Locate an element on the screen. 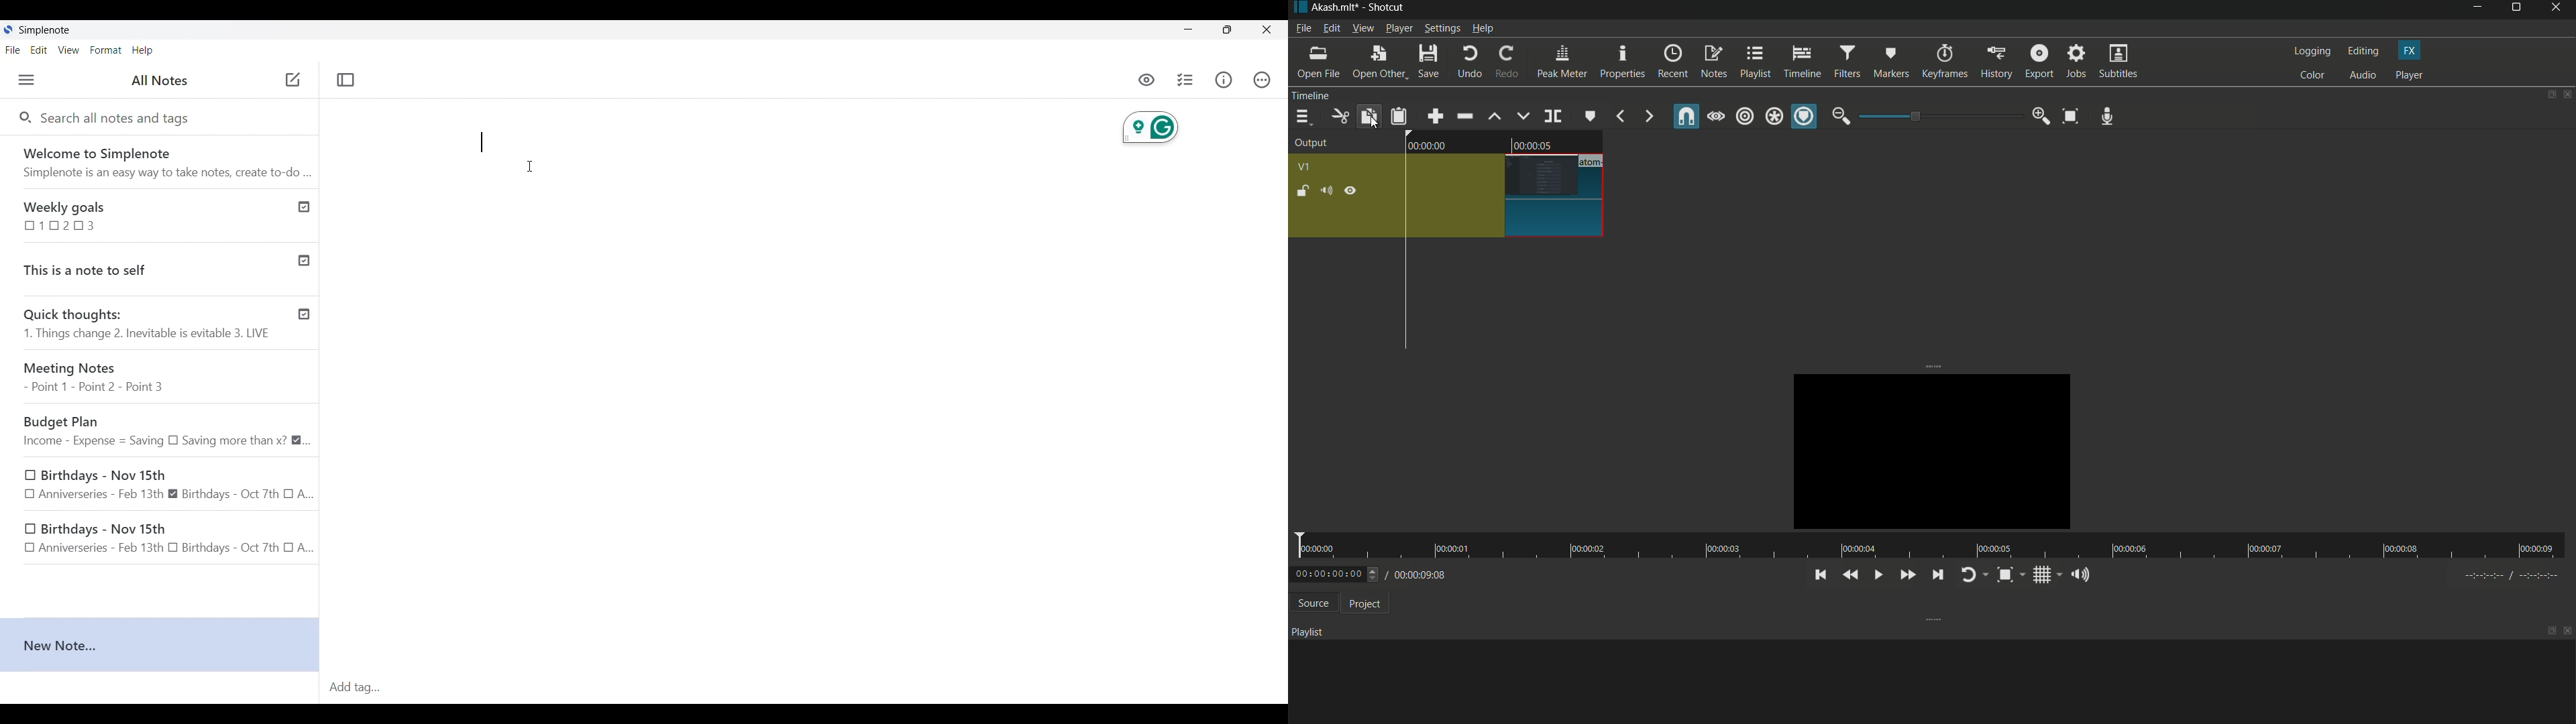  hide is located at coordinates (1350, 191).